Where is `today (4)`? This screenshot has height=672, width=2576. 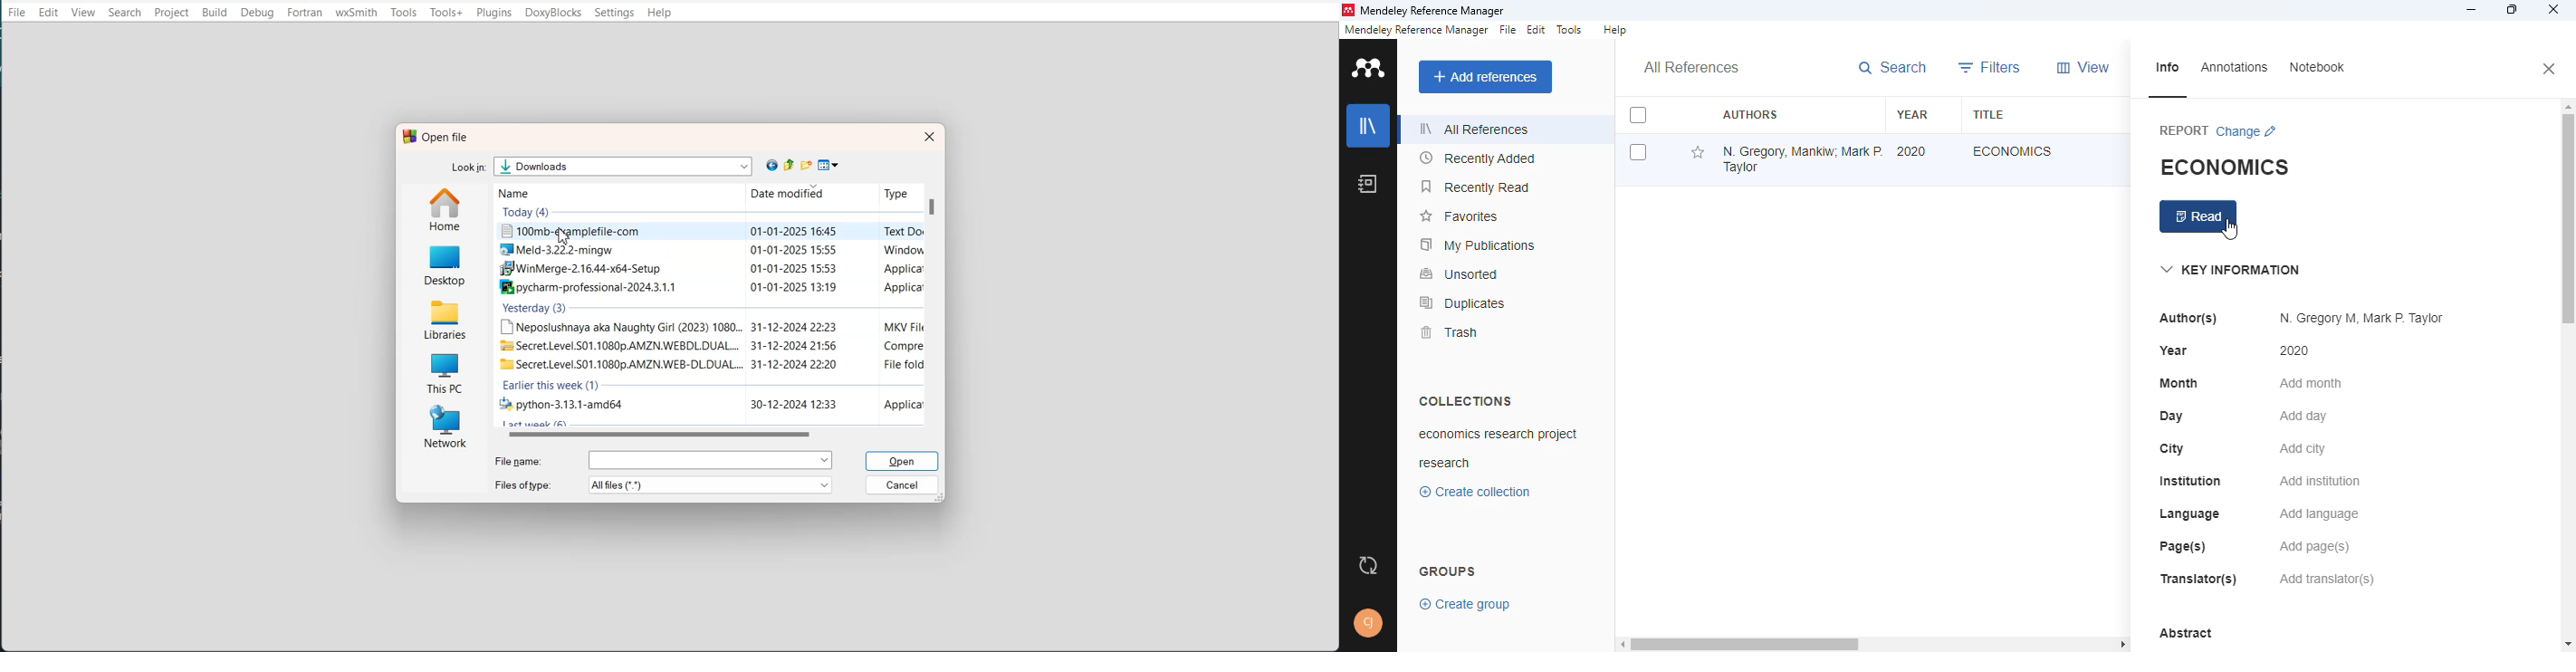
today (4) is located at coordinates (528, 212).